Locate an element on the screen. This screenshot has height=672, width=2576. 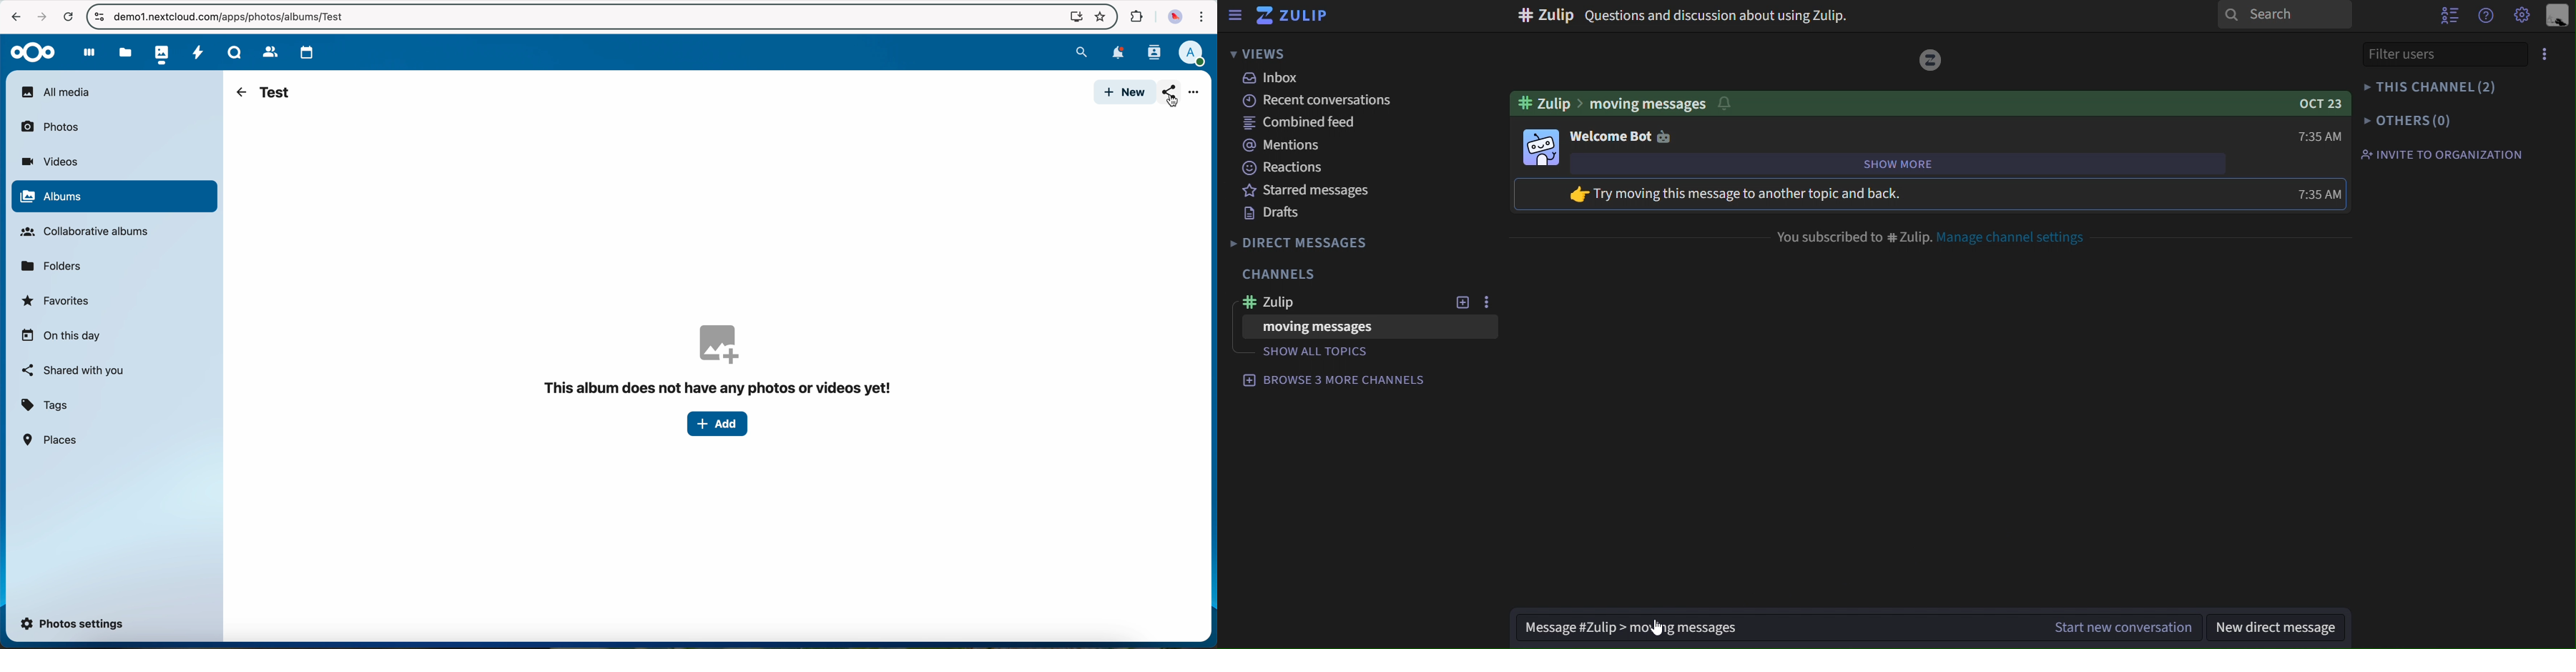
activity is located at coordinates (198, 51).